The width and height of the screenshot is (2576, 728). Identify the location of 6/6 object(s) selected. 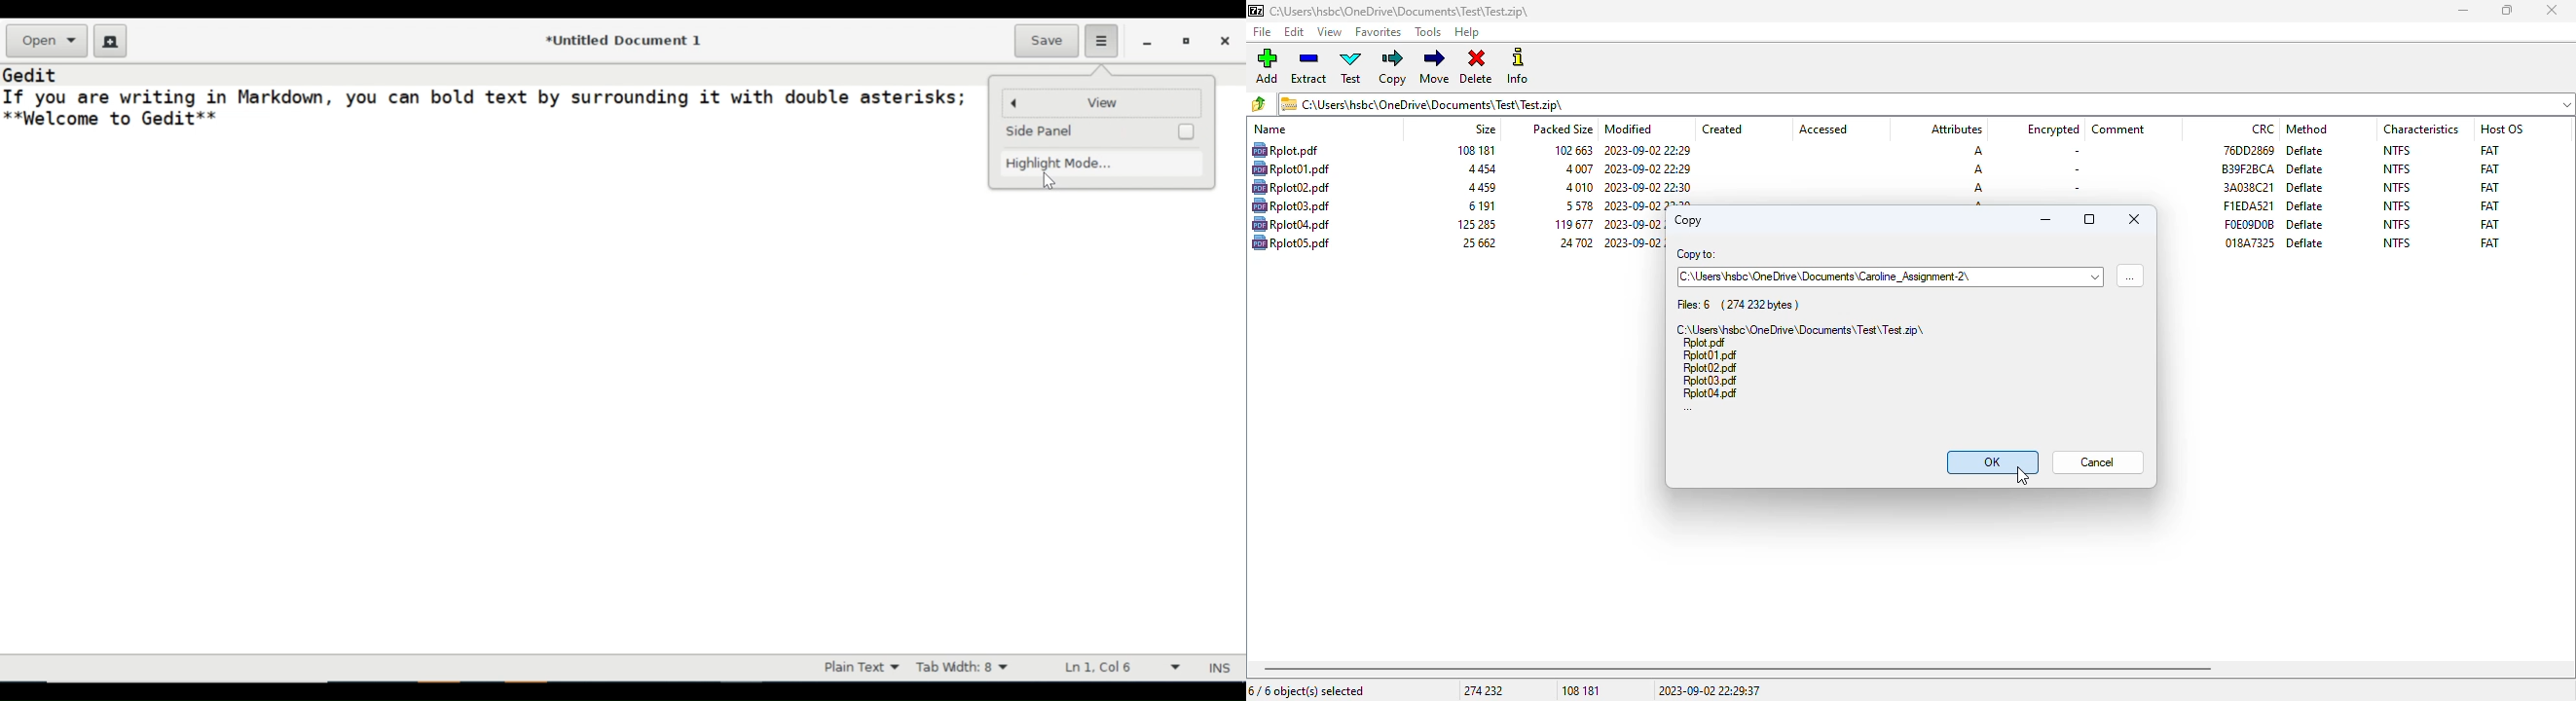
(1306, 690).